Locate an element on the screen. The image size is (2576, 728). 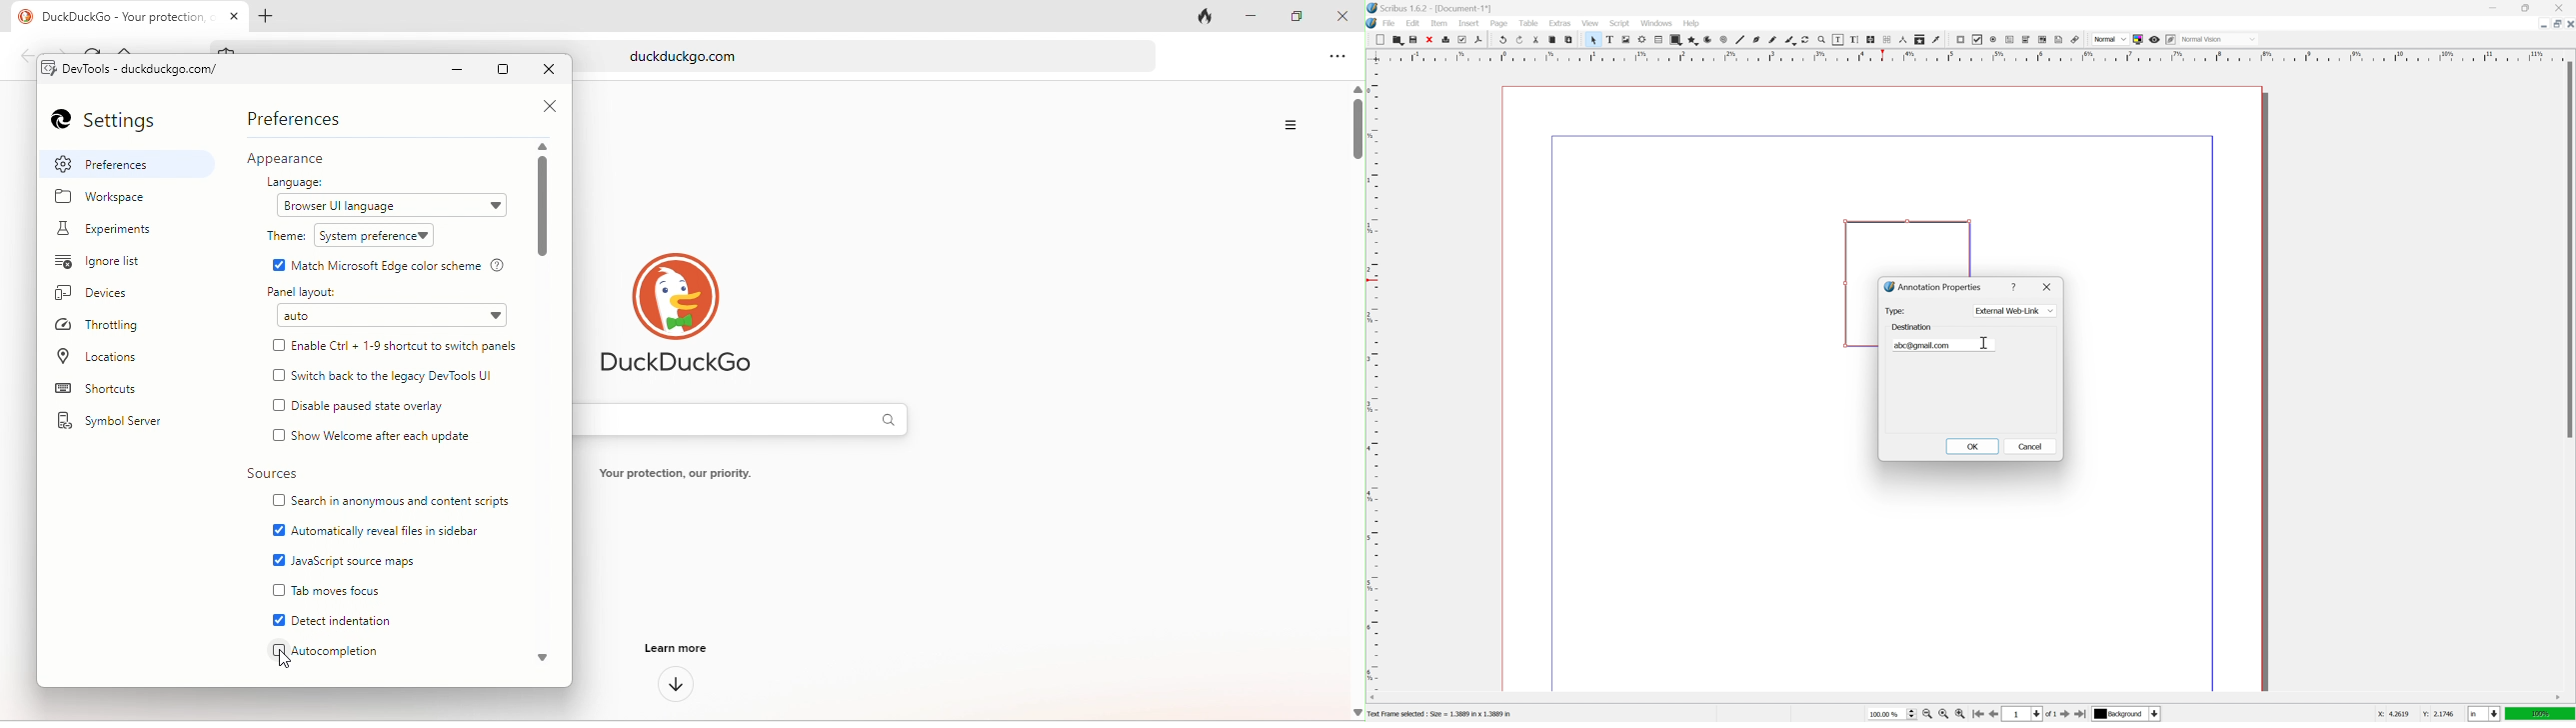
link annotation is located at coordinates (2075, 39).